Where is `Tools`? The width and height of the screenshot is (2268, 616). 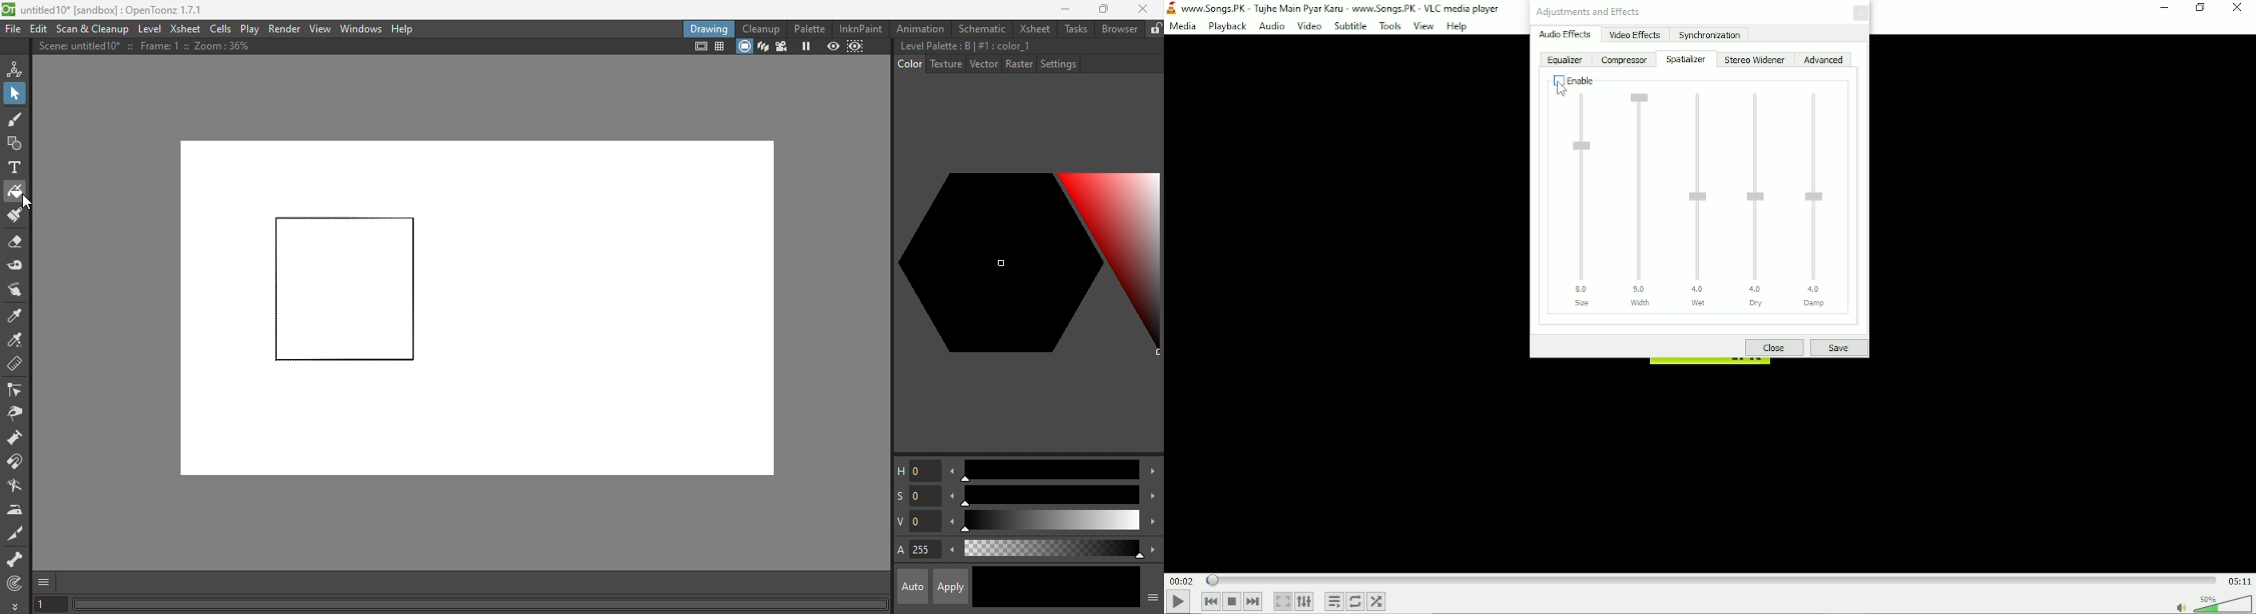 Tools is located at coordinates (1390, 27).